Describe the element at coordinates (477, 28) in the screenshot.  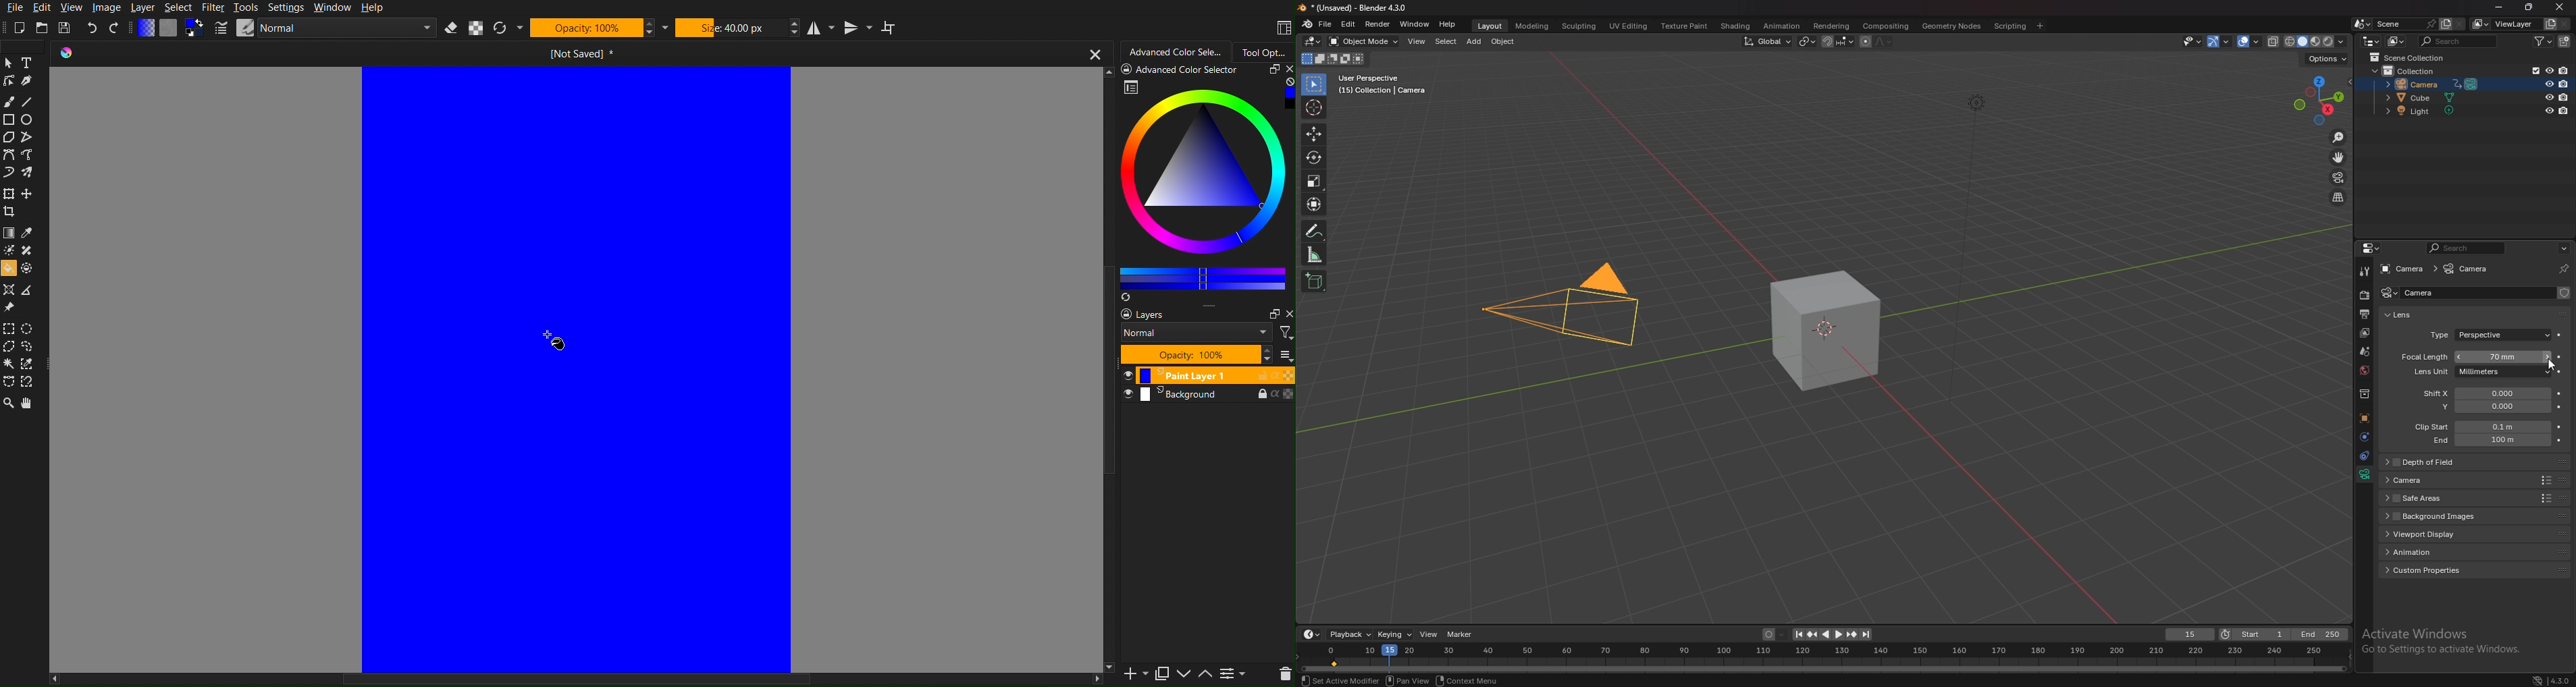
I see `Alpha` at that location.